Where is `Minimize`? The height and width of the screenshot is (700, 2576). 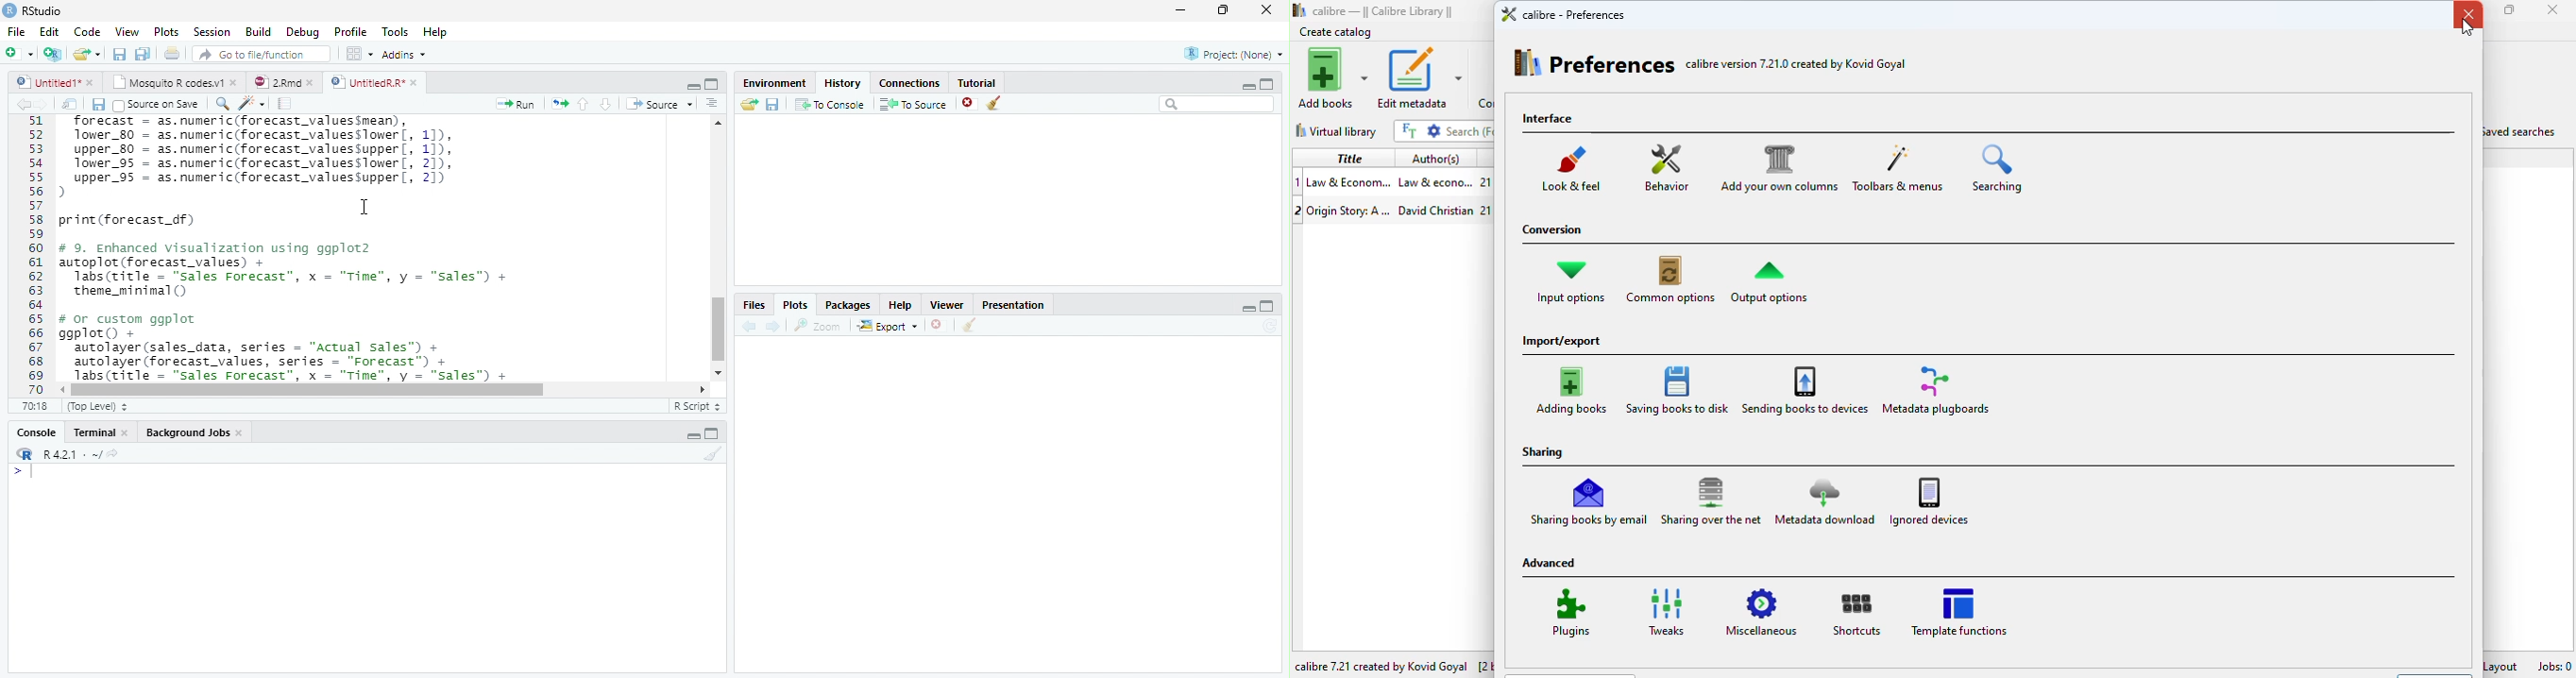
Minimize is located at coordinates (1182, 9).